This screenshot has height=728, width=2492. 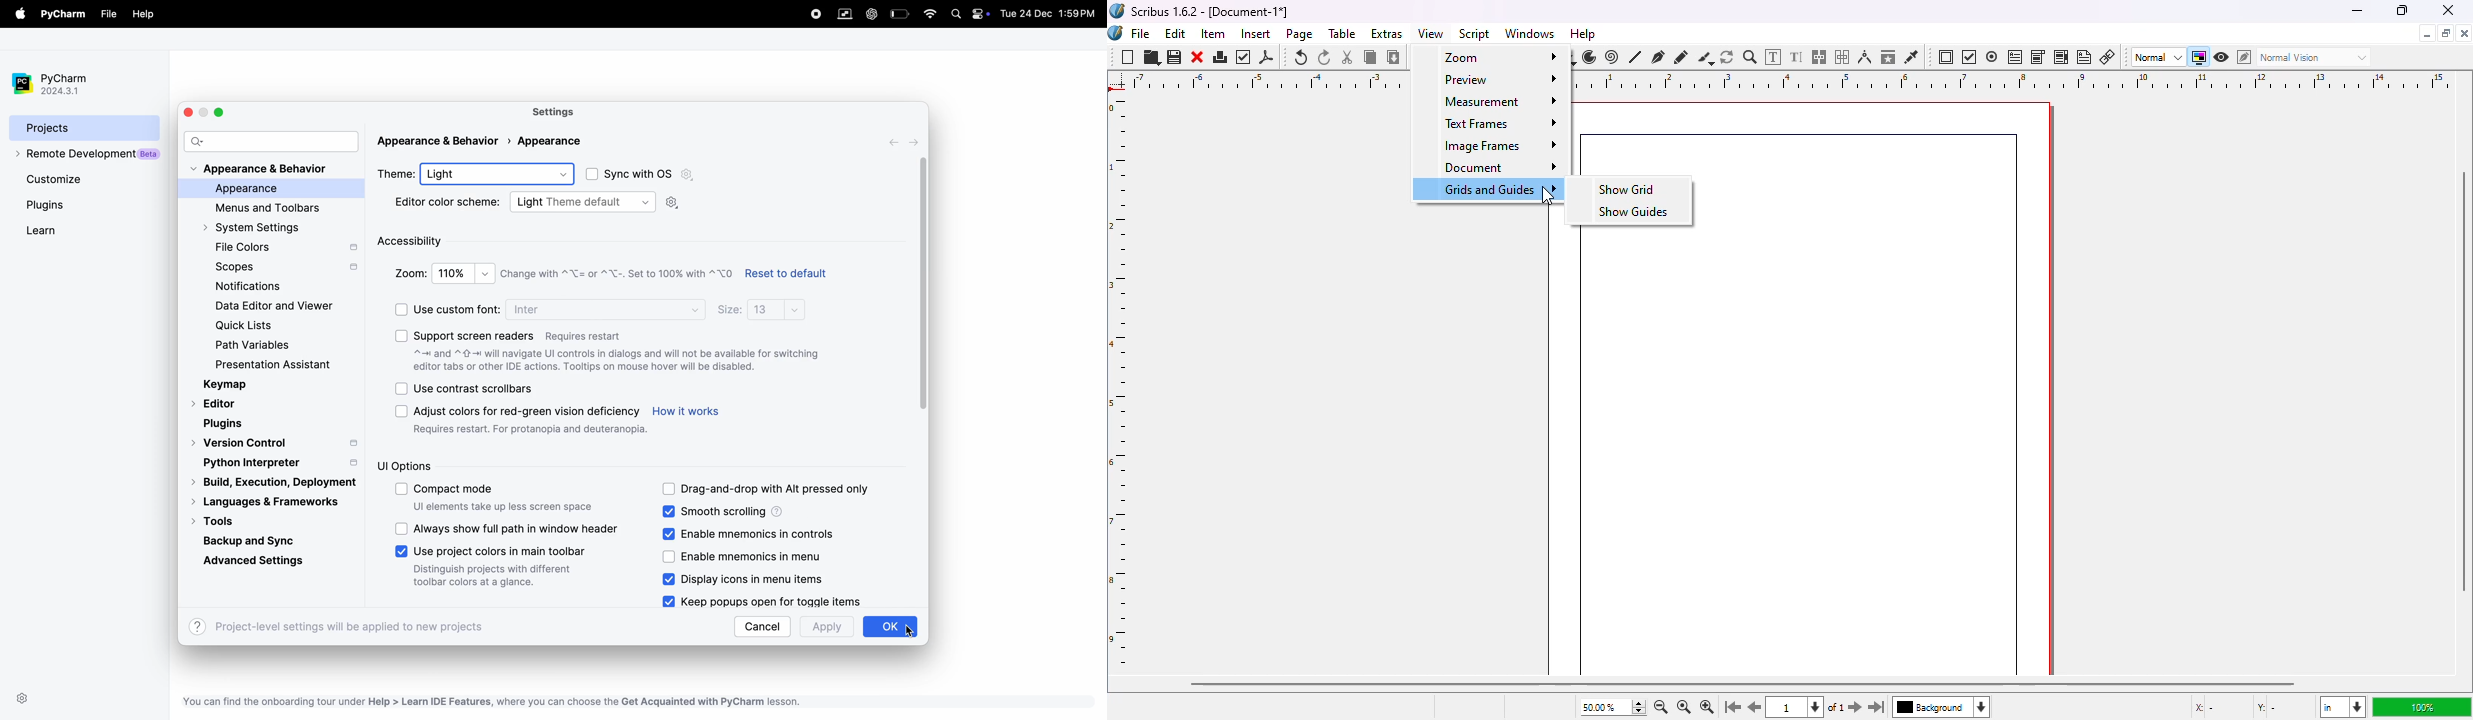 I want to click on maximize, so click(x=2446, y=33).